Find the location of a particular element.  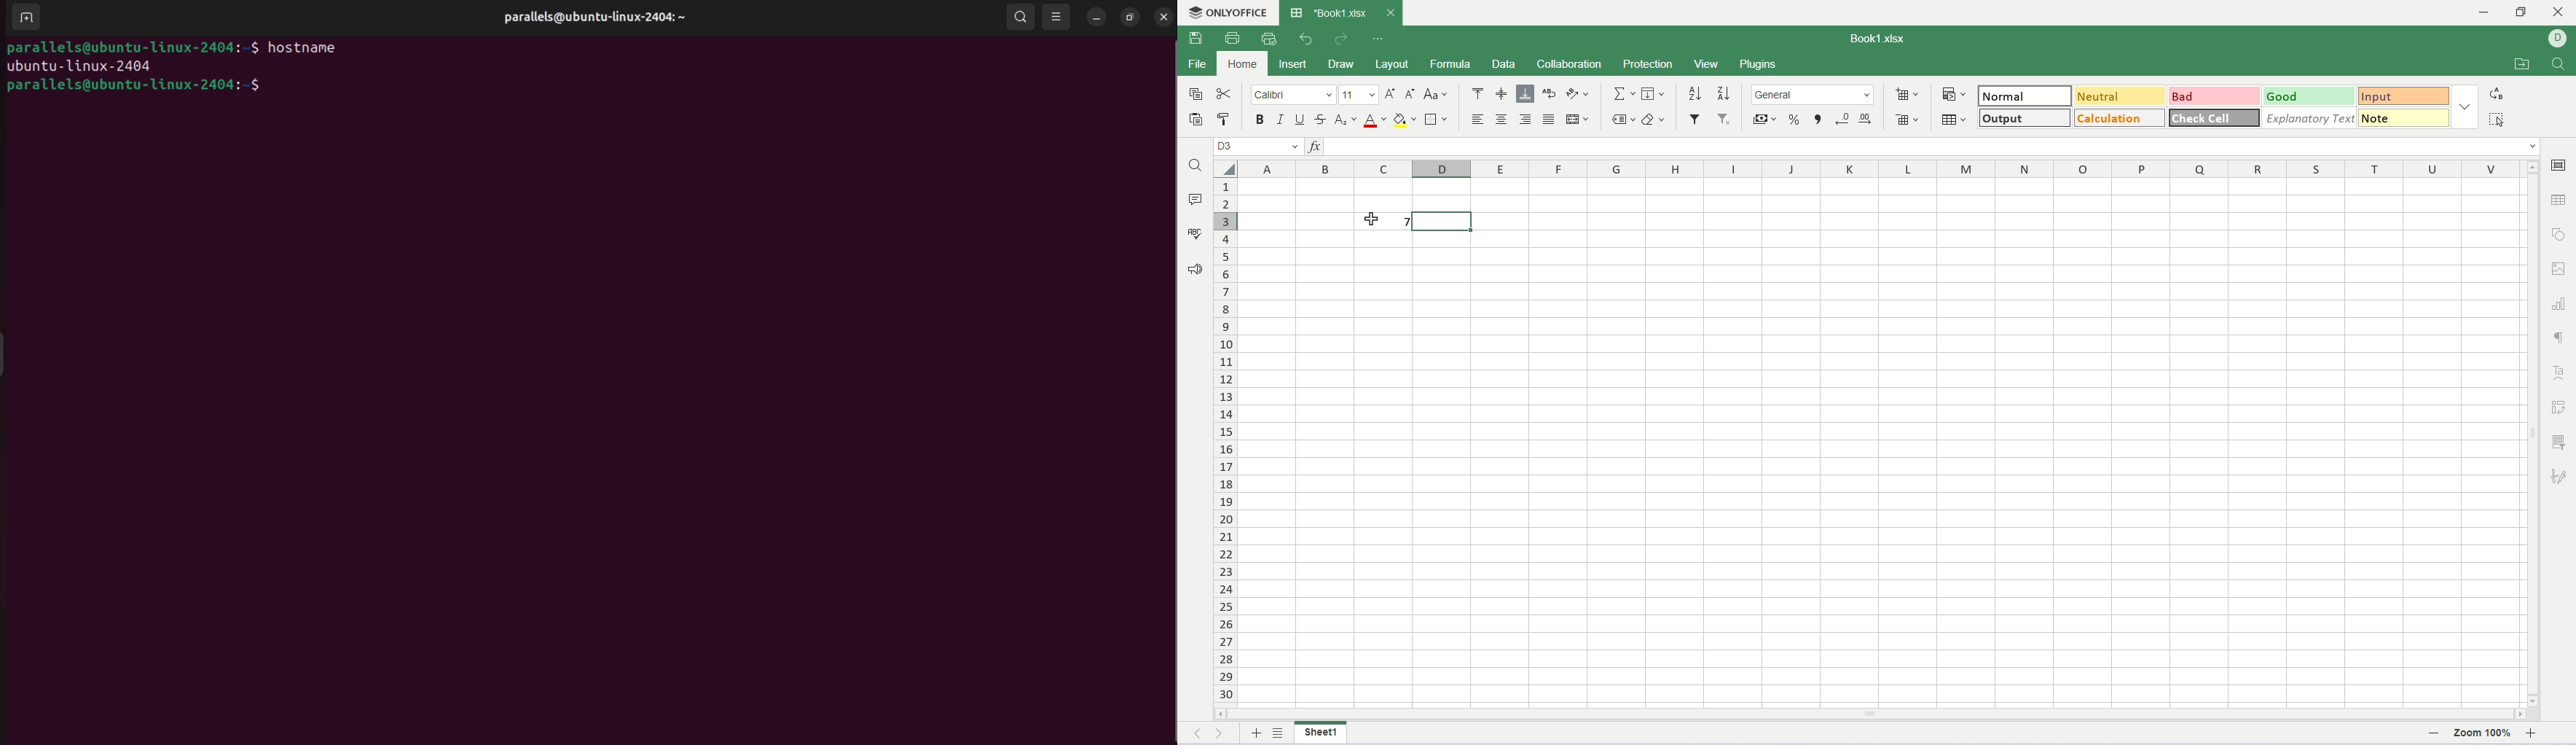

close is located at coordinates (1391, 13).